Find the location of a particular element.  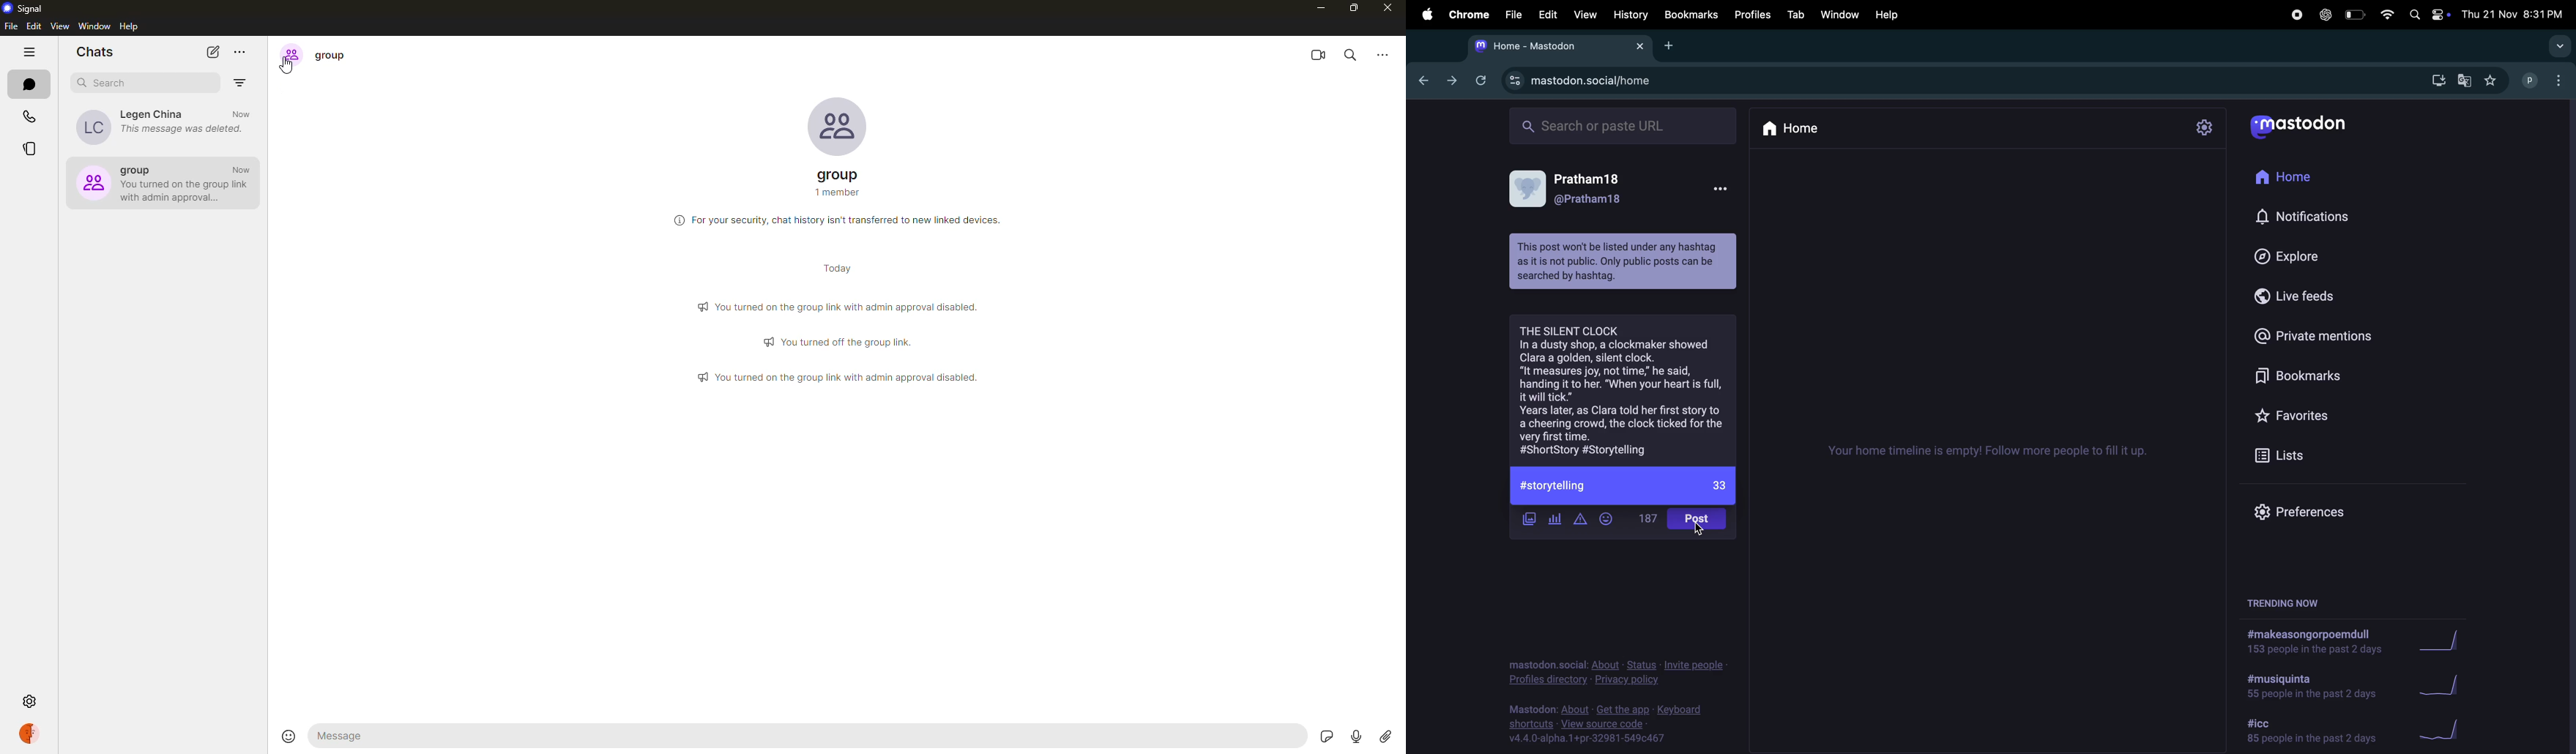

emoji  is located at coordinates (1609, 519).